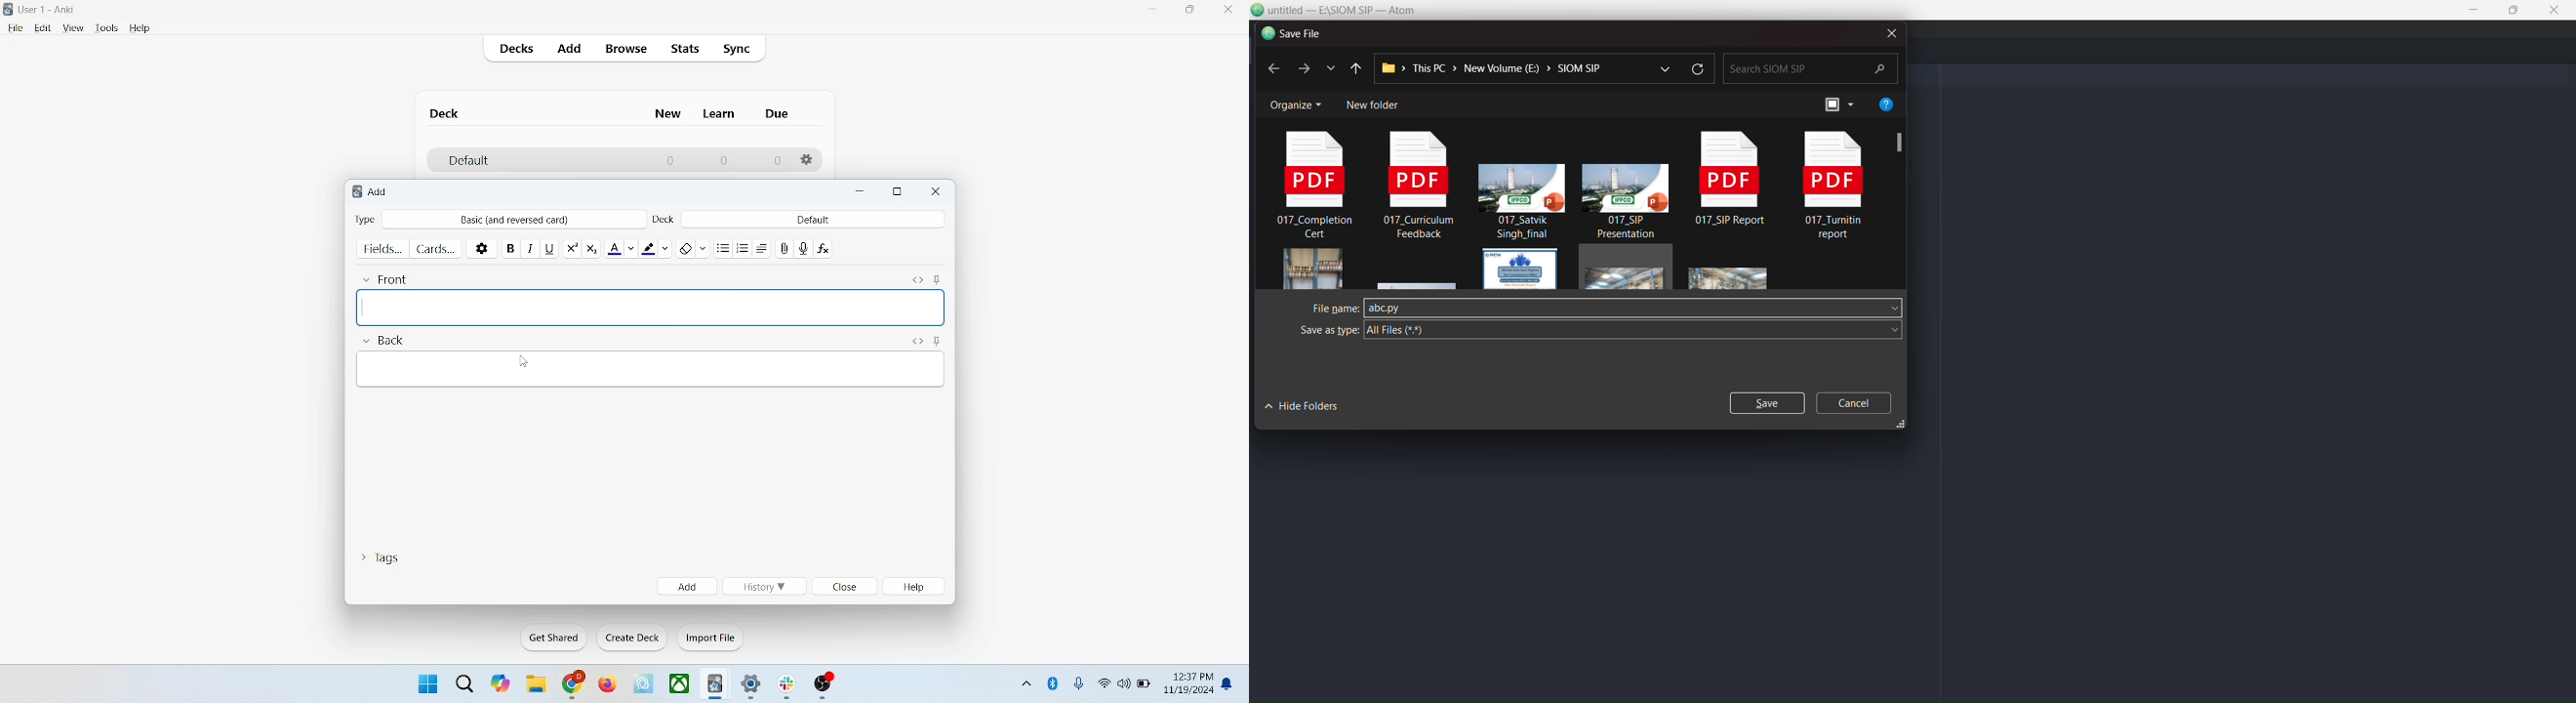 Image resolution: width=2576 pixels, height=728 pixels. Describe the element at coordinates (767, 248) in the screenshot. I see `alignment` at that location.